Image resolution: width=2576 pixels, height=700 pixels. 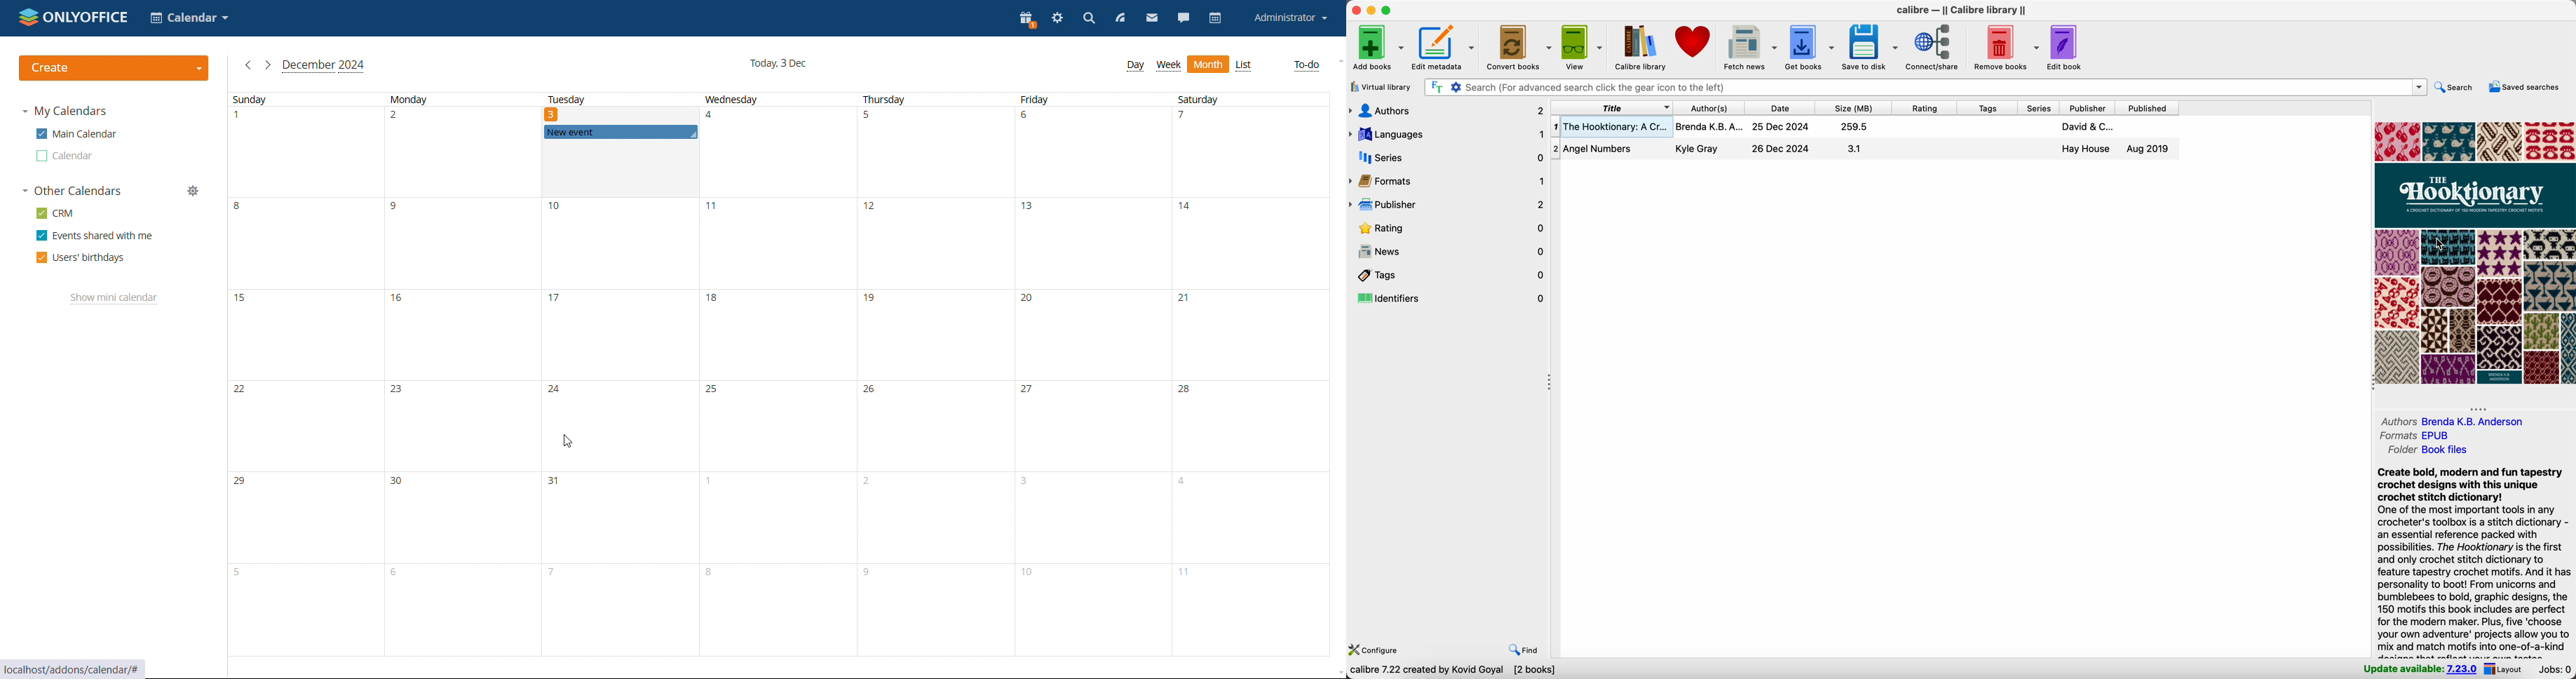 I want to click on Calibre, so click(x=1959, y=11).